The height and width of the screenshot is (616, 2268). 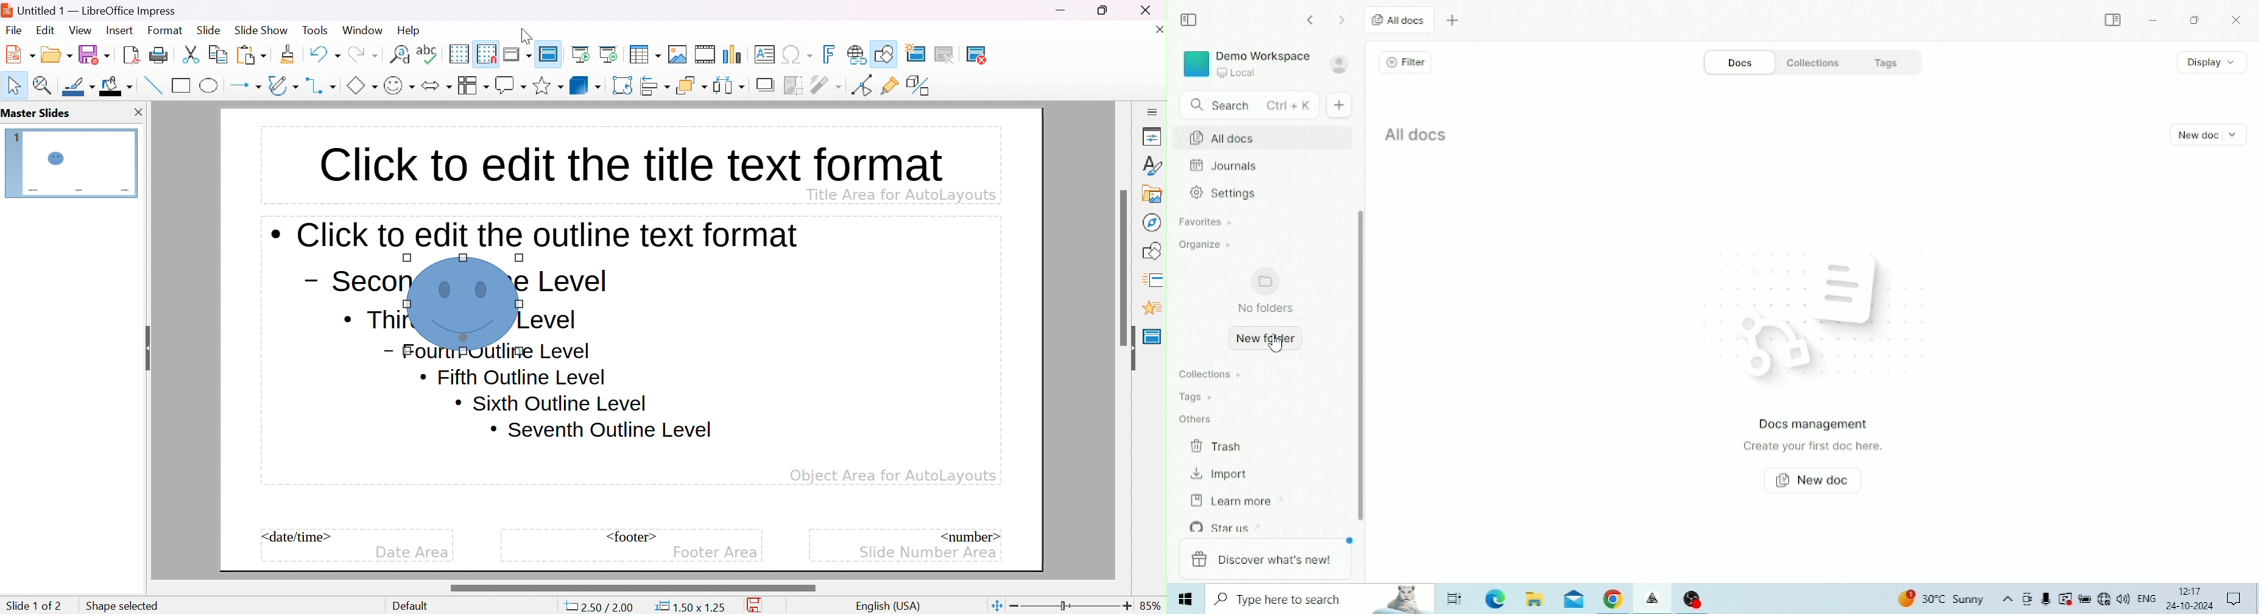 I want to click on redo, so click(x=362, y=52).